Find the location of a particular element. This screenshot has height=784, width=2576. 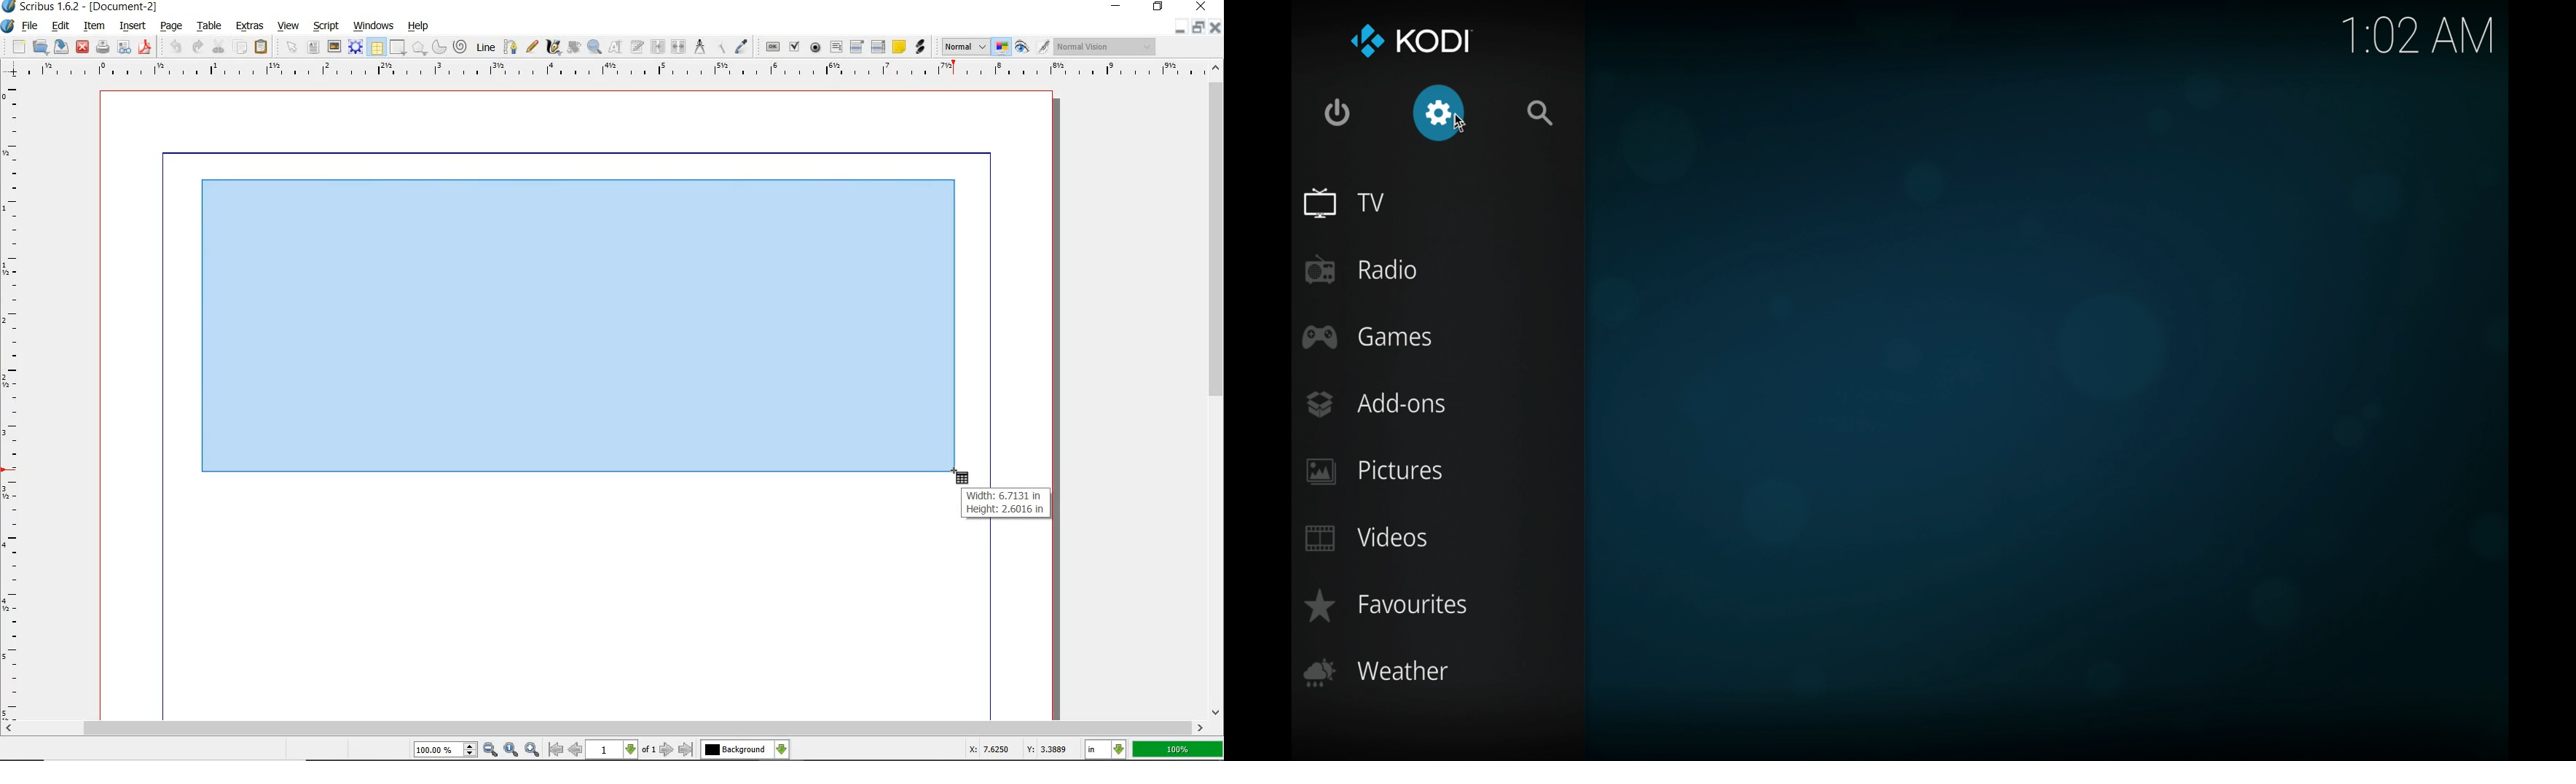

drawing table is located at coordinates (578, 327).